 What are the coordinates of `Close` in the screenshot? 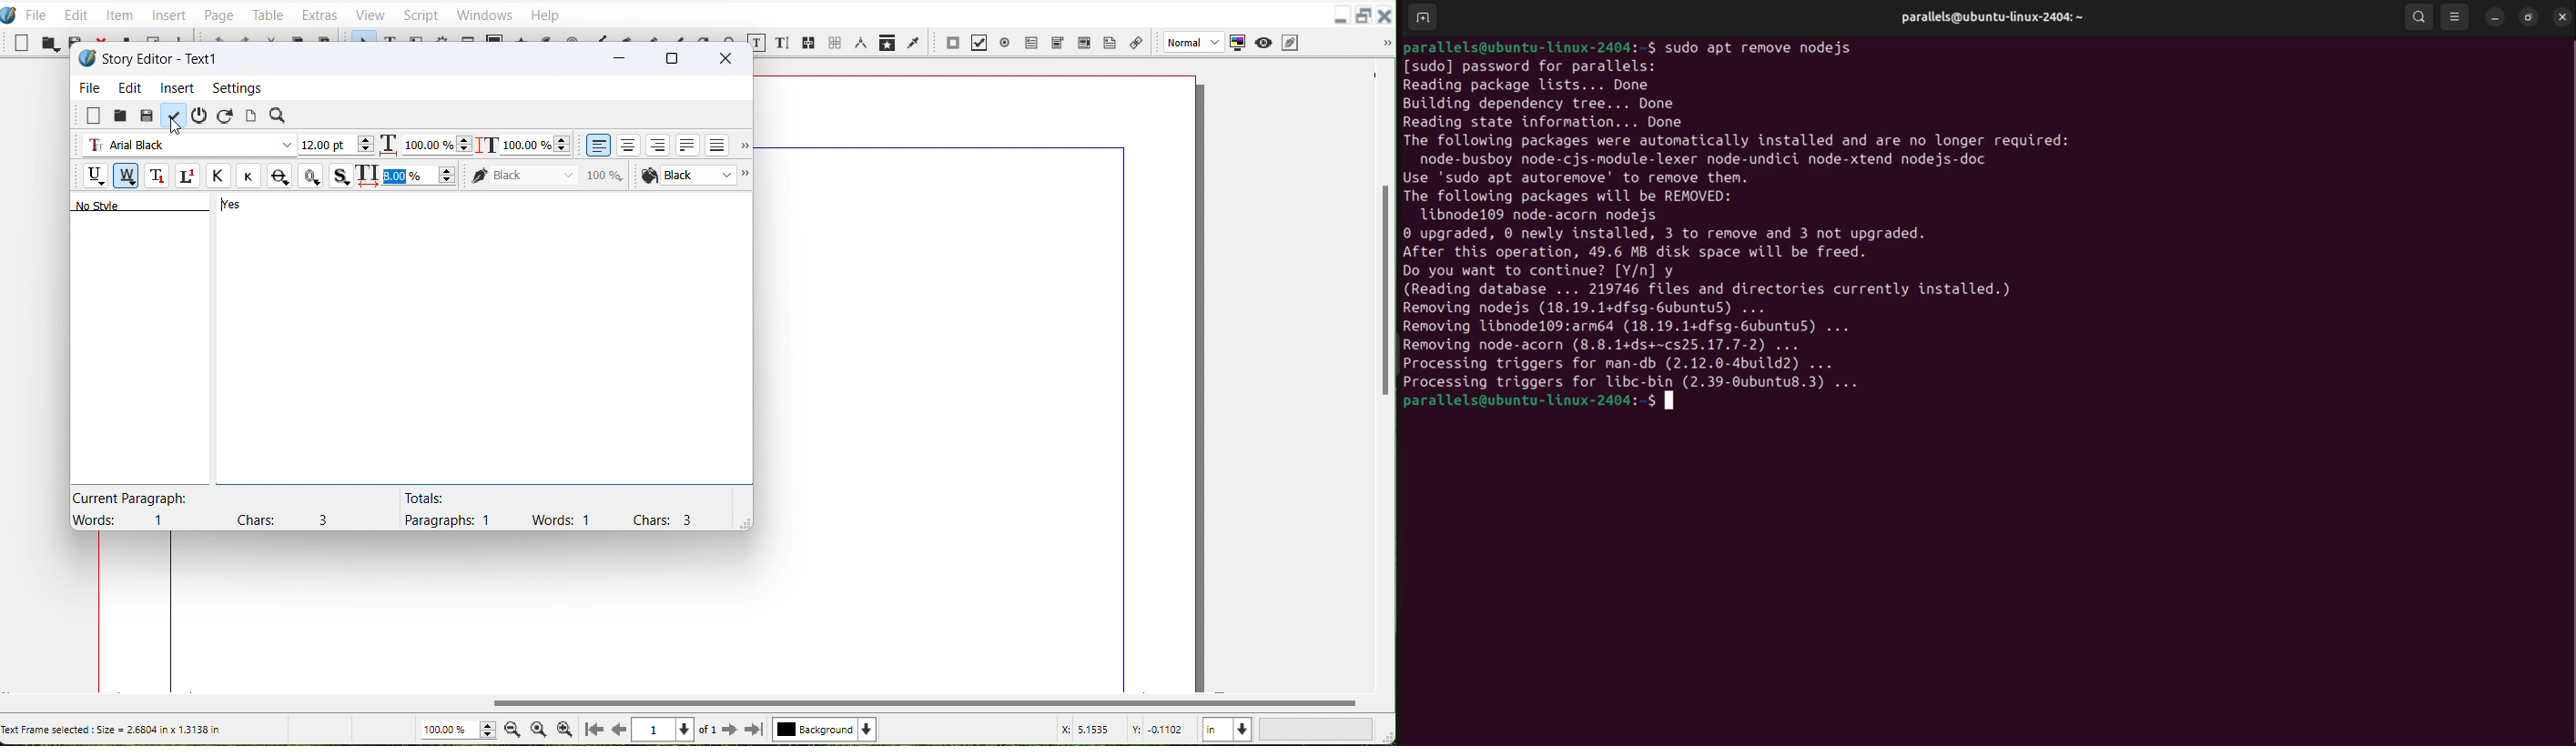 It's located at (1387, 14).